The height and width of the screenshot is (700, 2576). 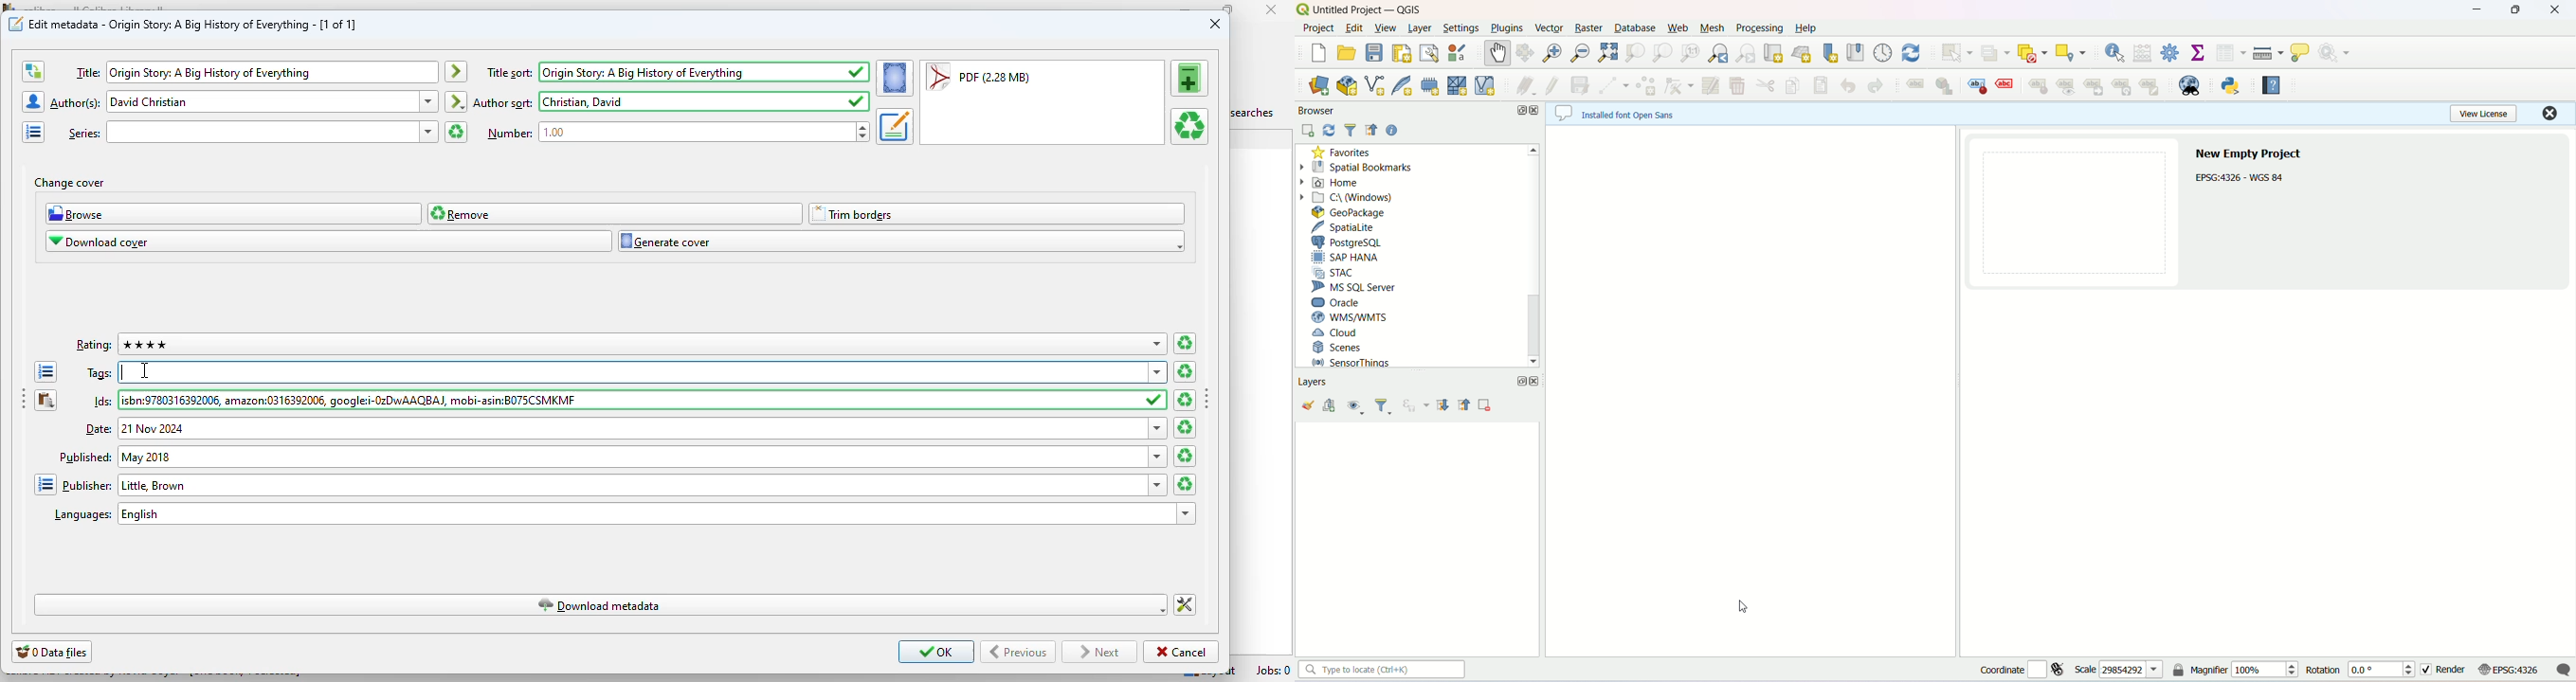 I want to click on open the manage series editor, so click(x=34, y=132).